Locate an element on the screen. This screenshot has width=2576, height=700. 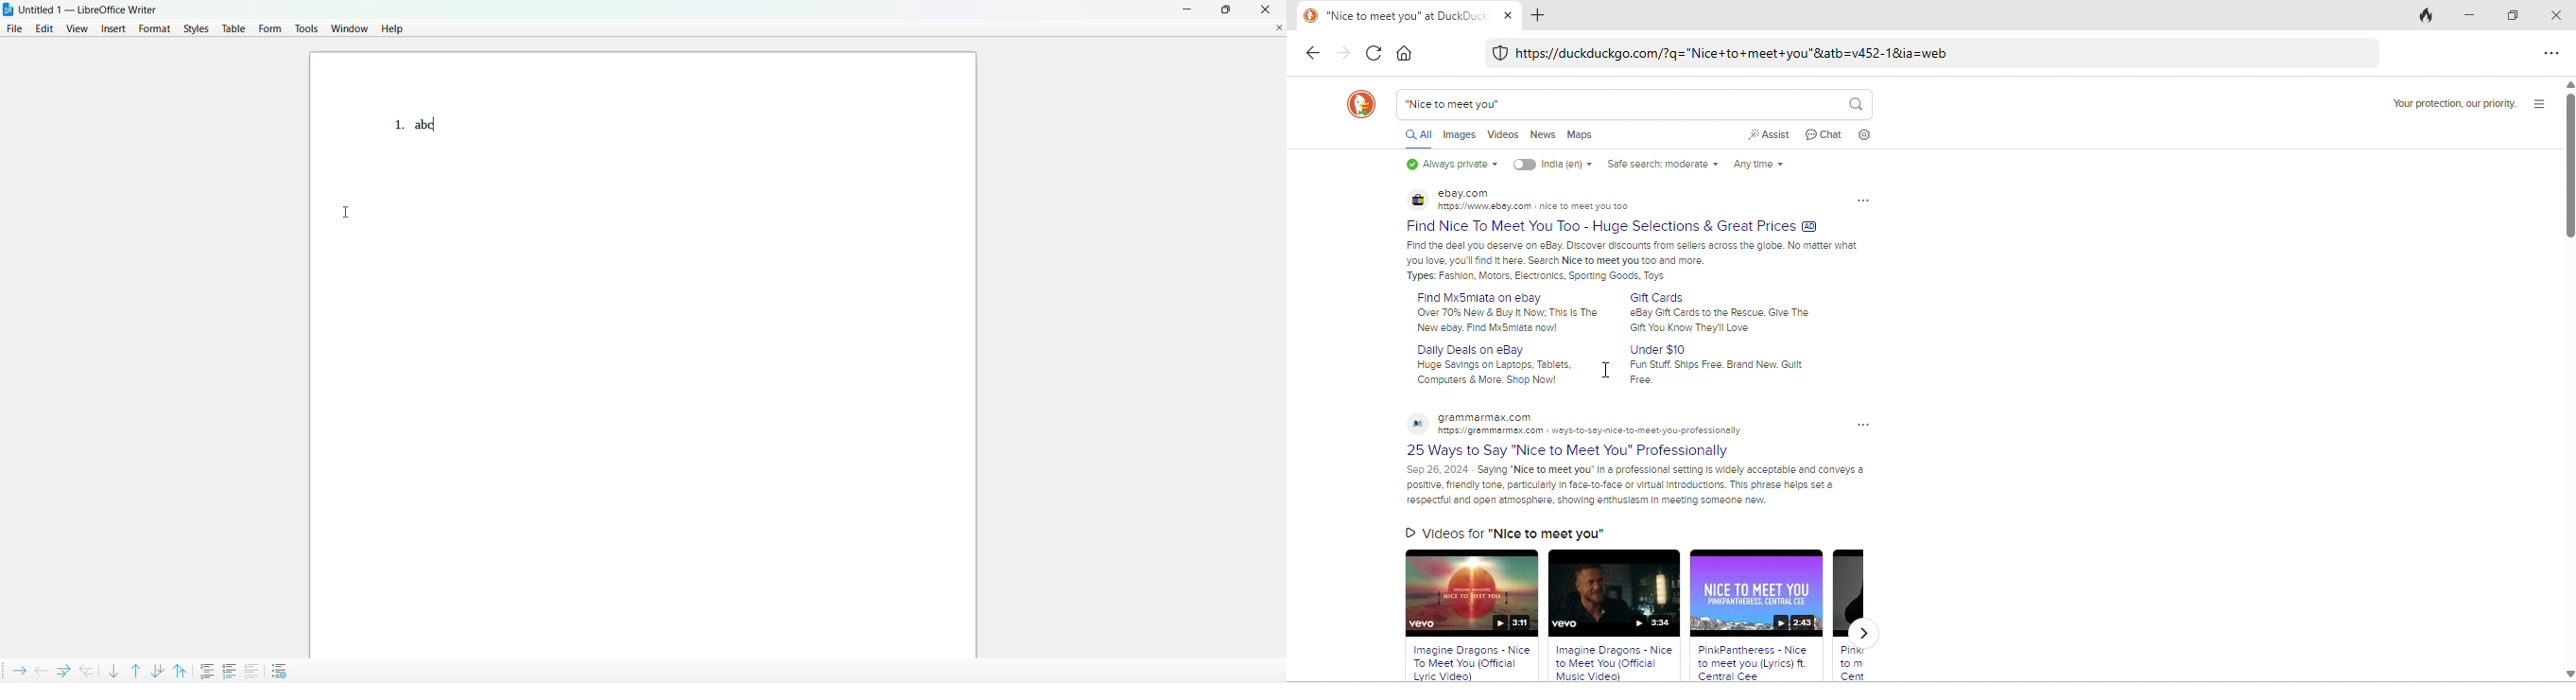
format is located at coordinates (152, 28).